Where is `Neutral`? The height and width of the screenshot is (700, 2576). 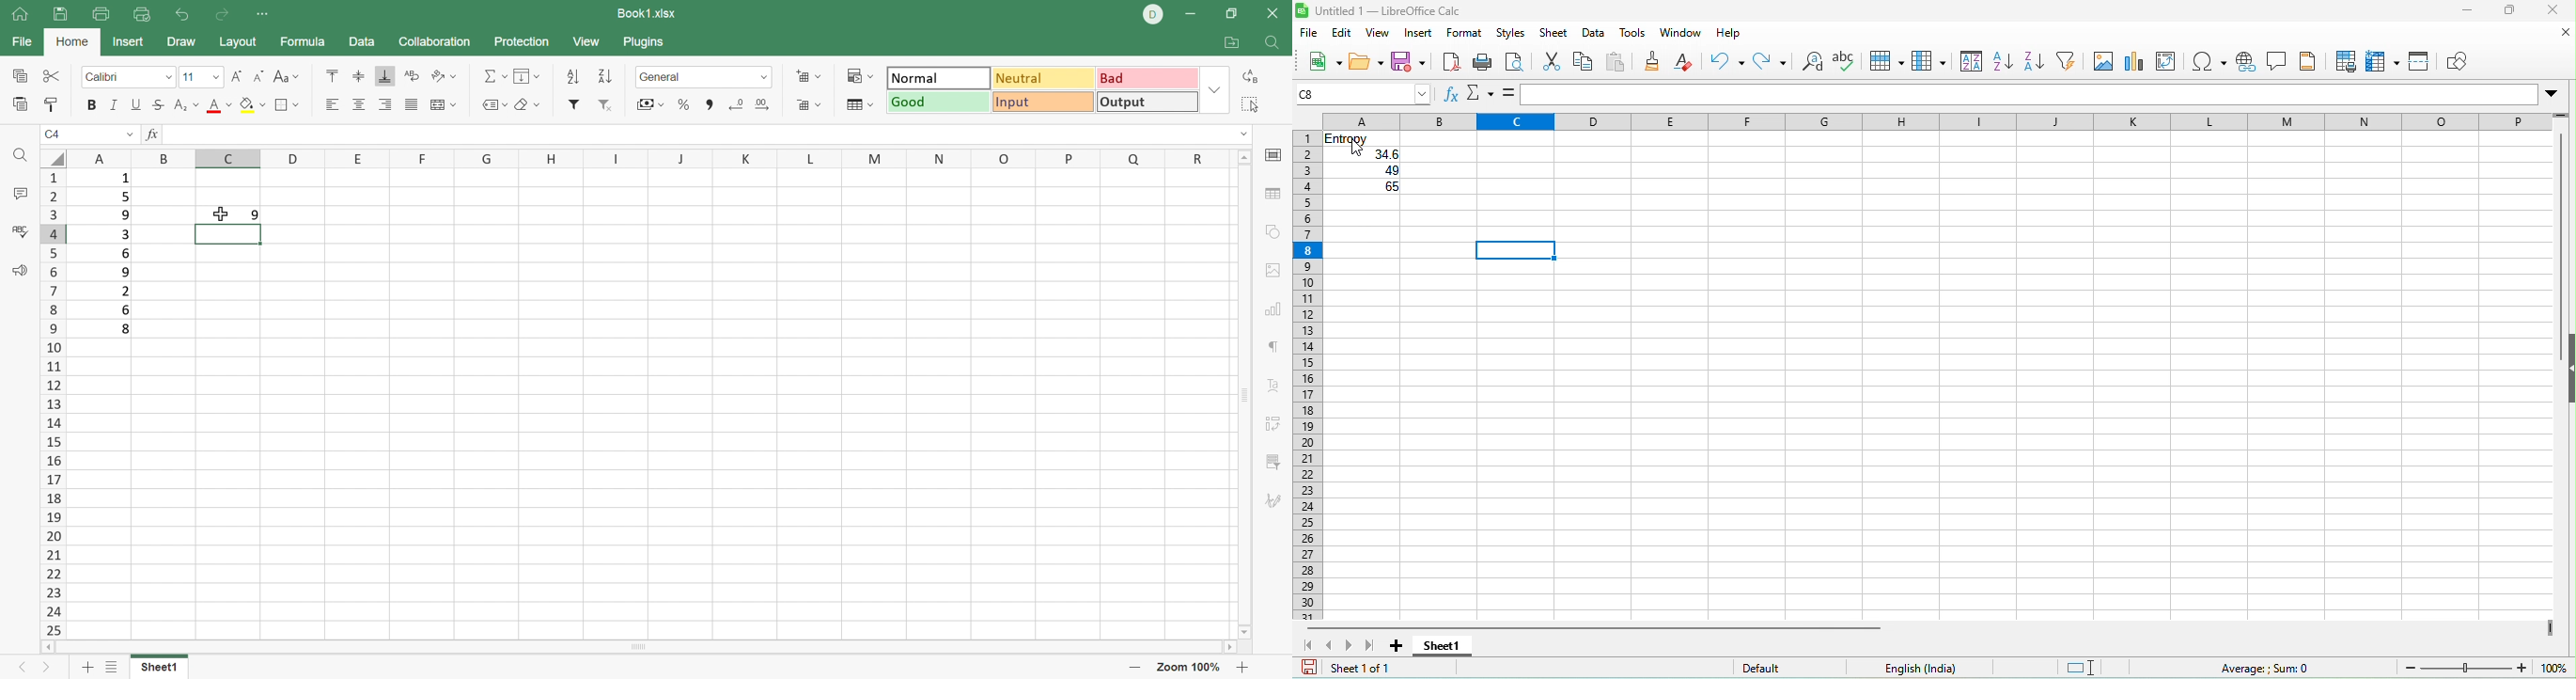 Neutral is located at coordinates (1044, 77).